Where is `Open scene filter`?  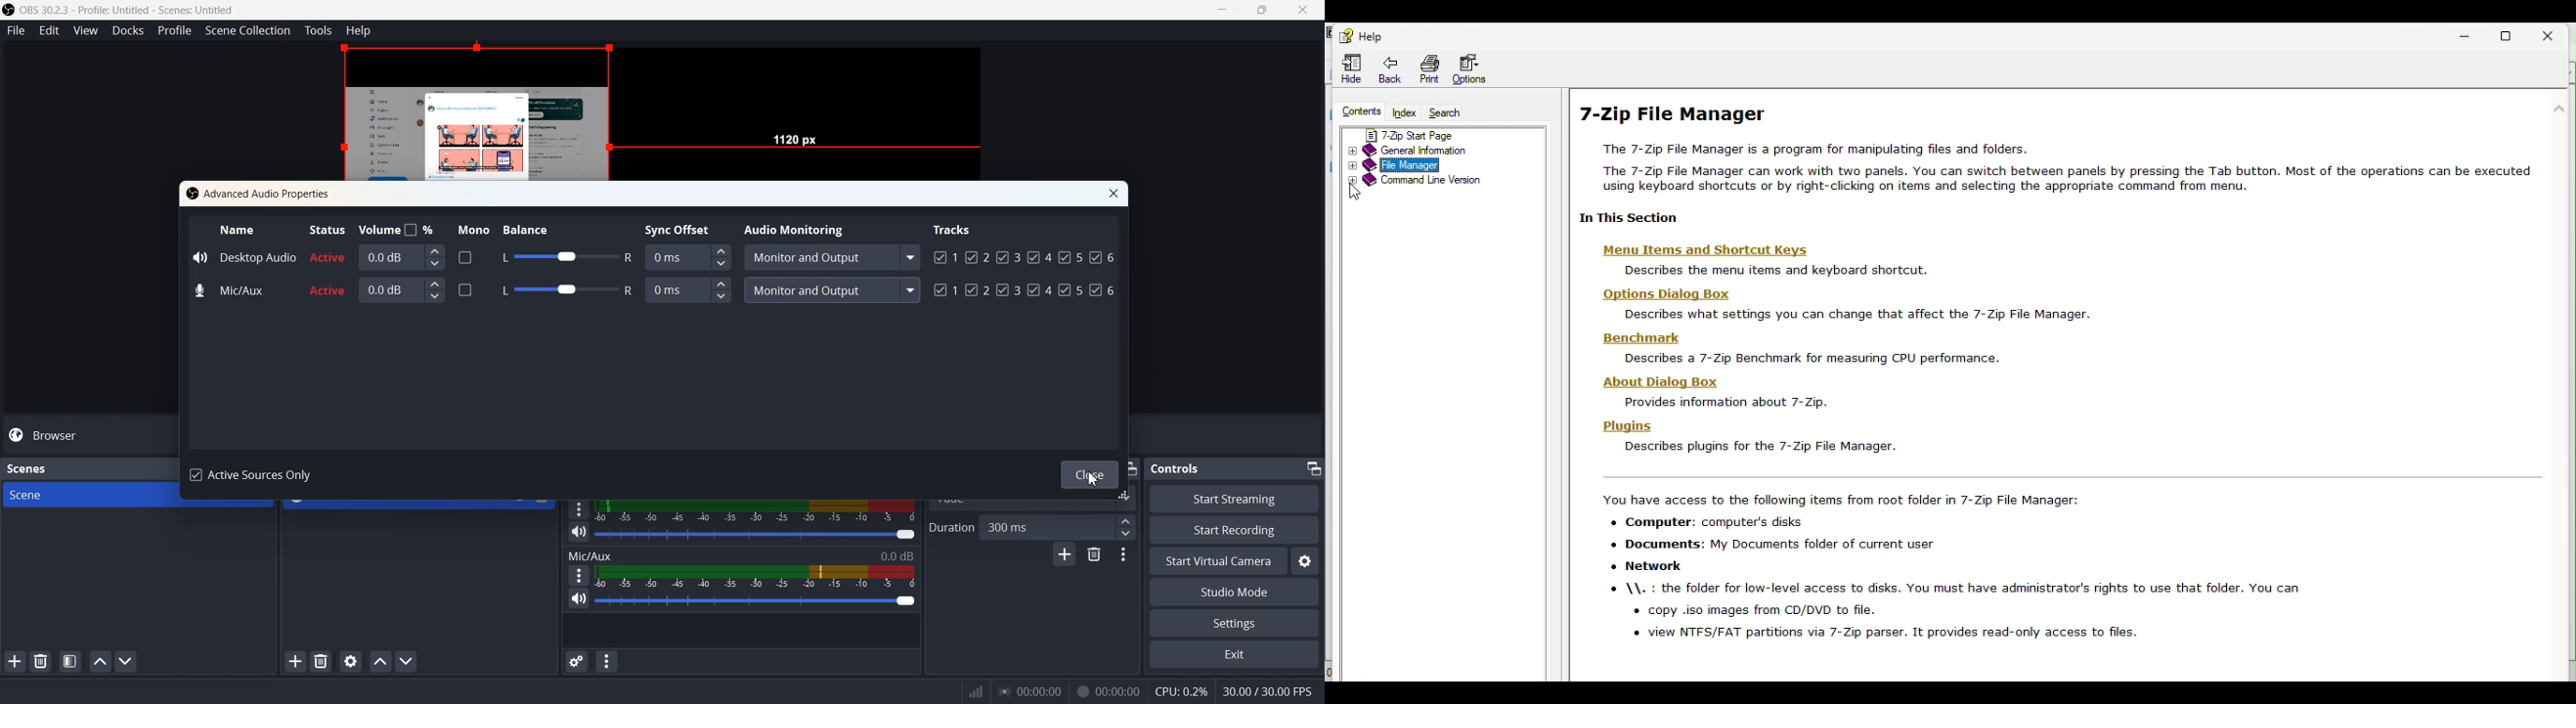 Open scene filter is located at coordinates (70, 663).